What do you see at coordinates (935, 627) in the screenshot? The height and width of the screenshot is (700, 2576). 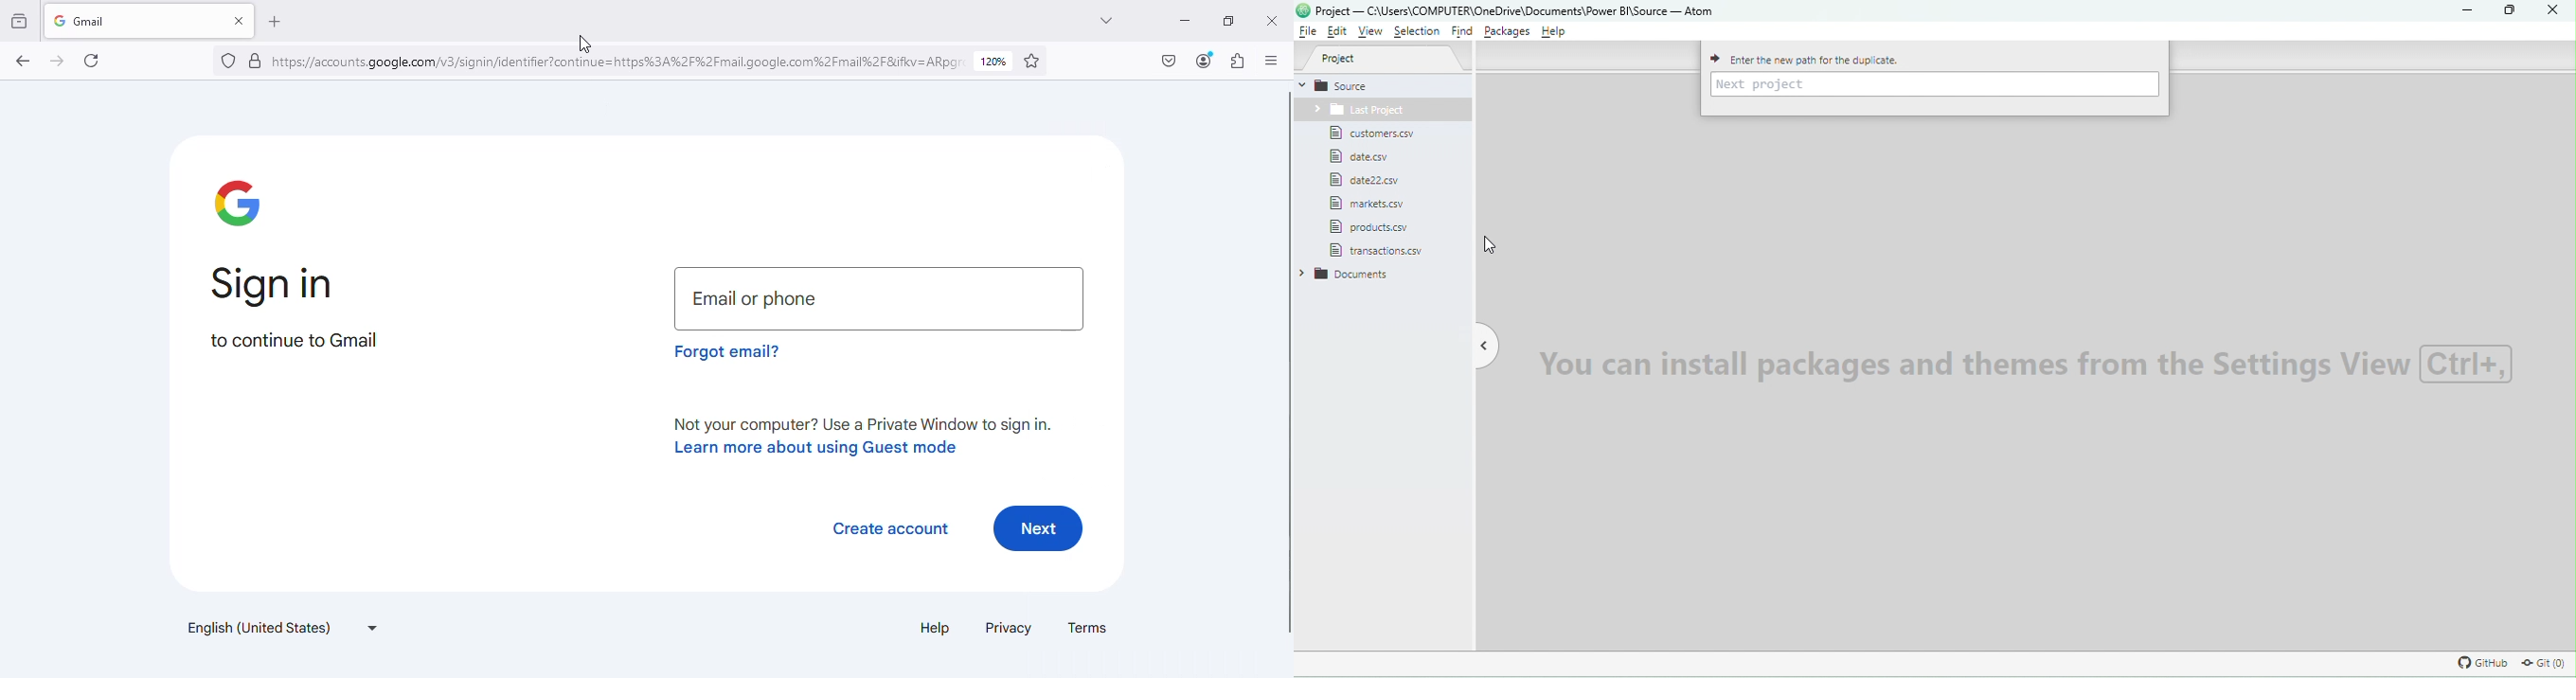 I see `help` at bounding box center [935, 627].